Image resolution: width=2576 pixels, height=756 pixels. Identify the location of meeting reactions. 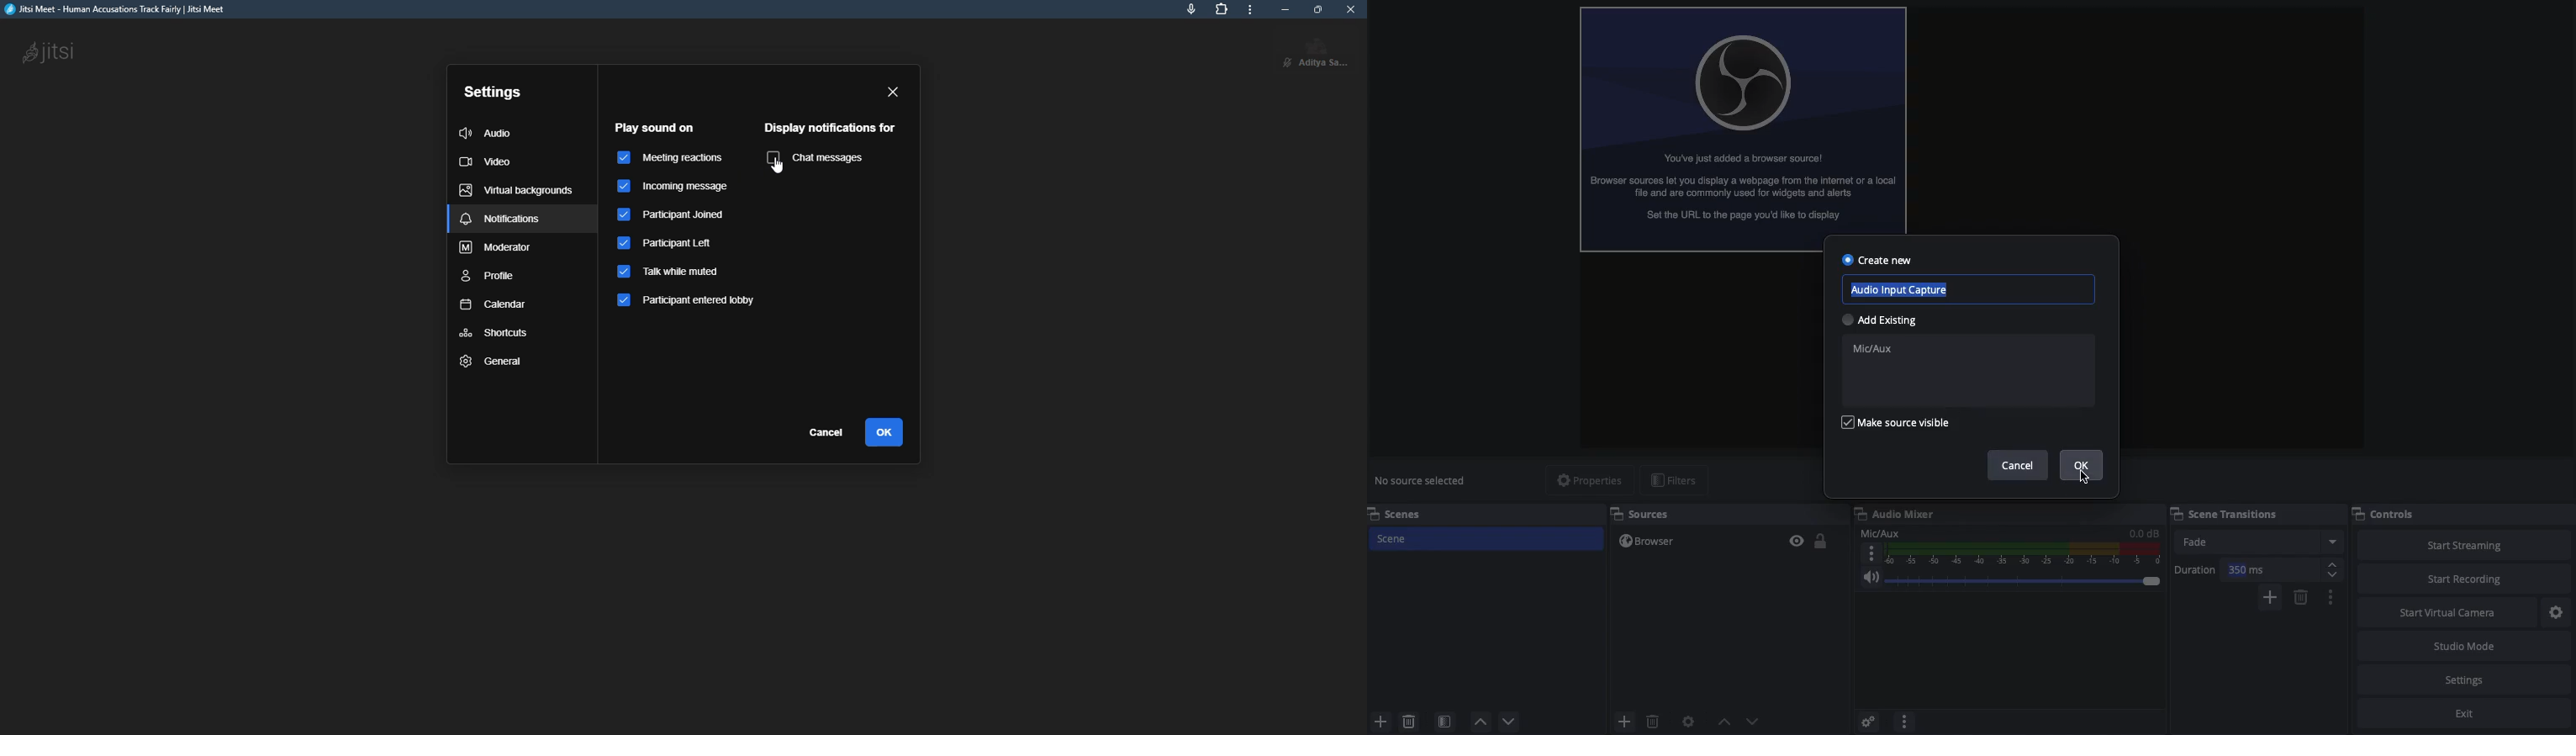
(669, 157).